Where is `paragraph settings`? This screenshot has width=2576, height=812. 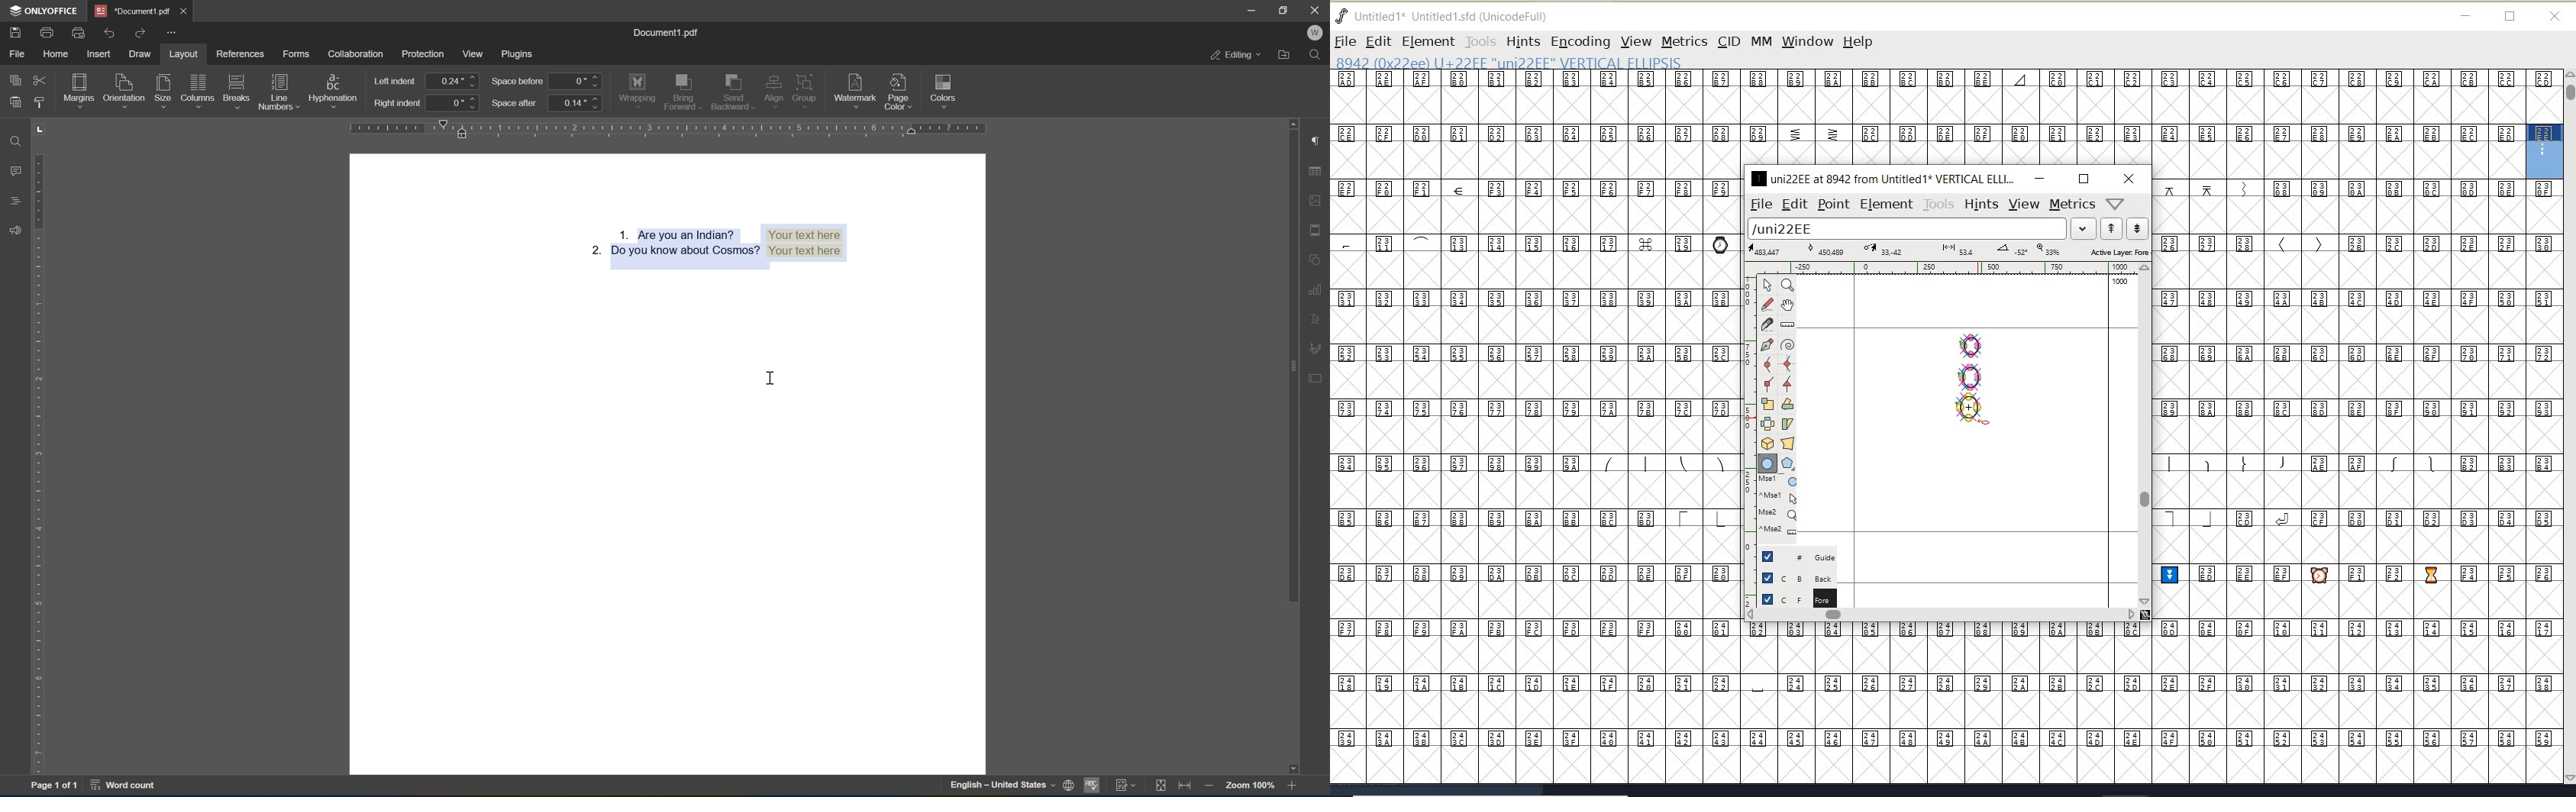
paragraph settings is located at coordinates (1319, 139).